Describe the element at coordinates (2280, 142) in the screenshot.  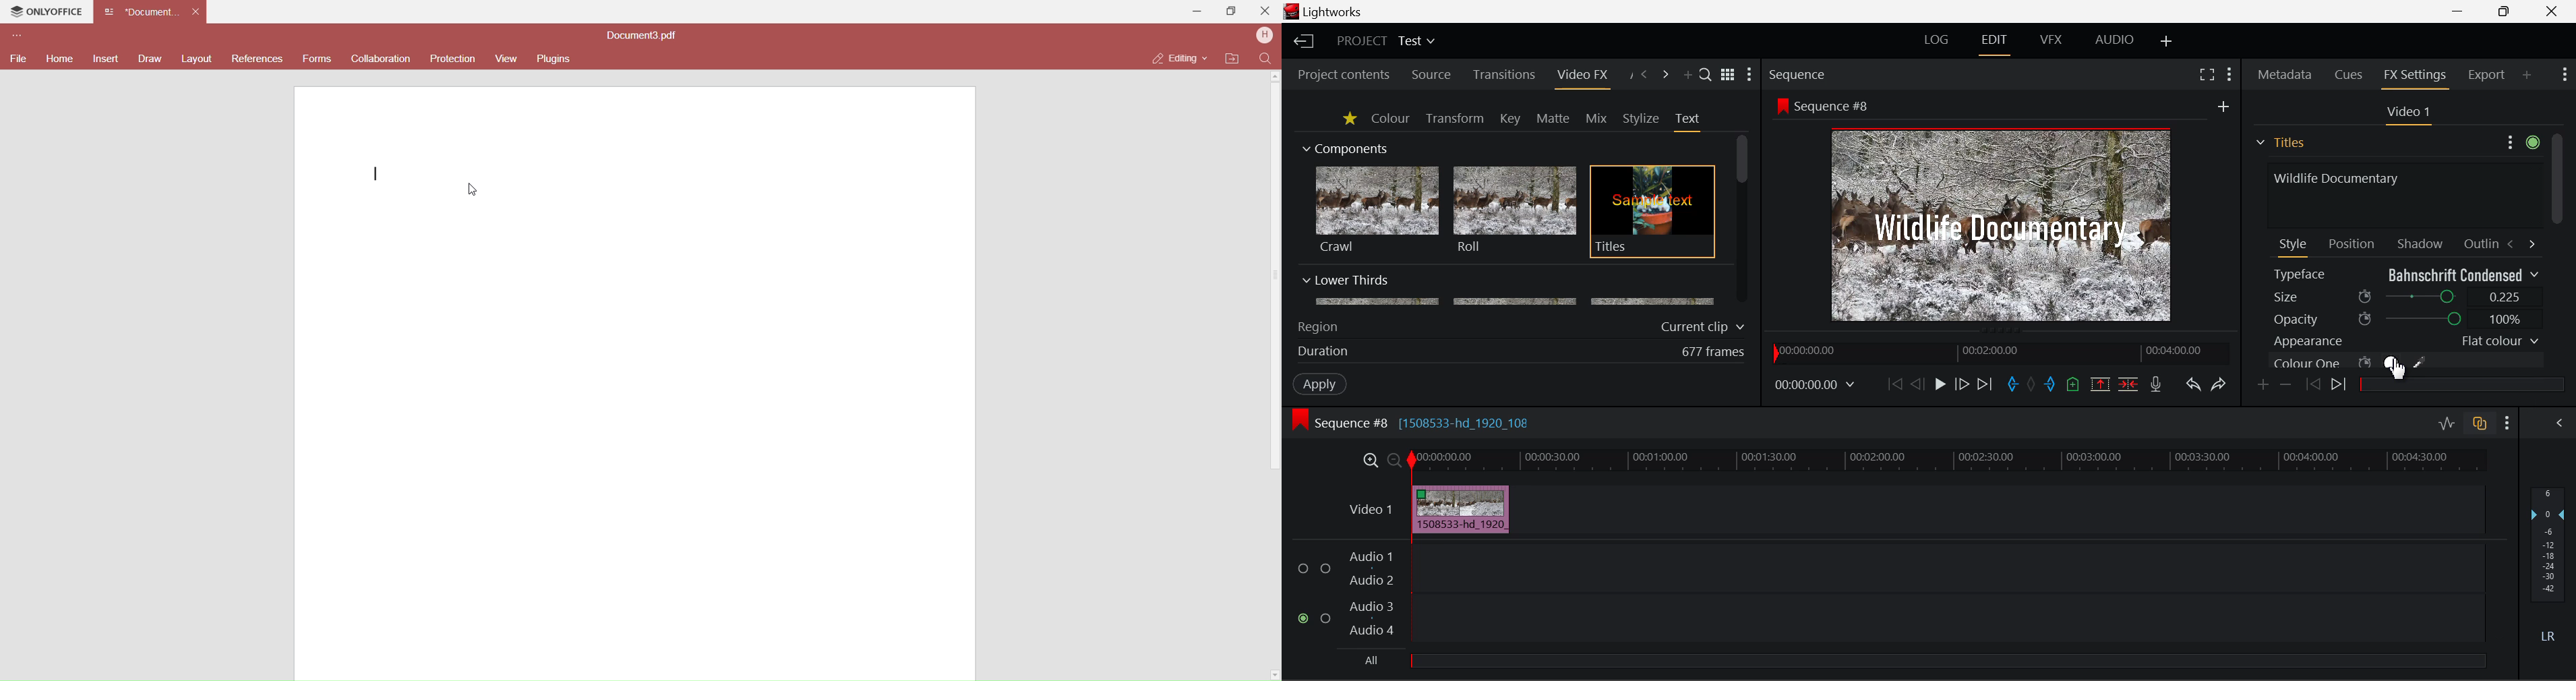
I see `Titles Section` at that location.